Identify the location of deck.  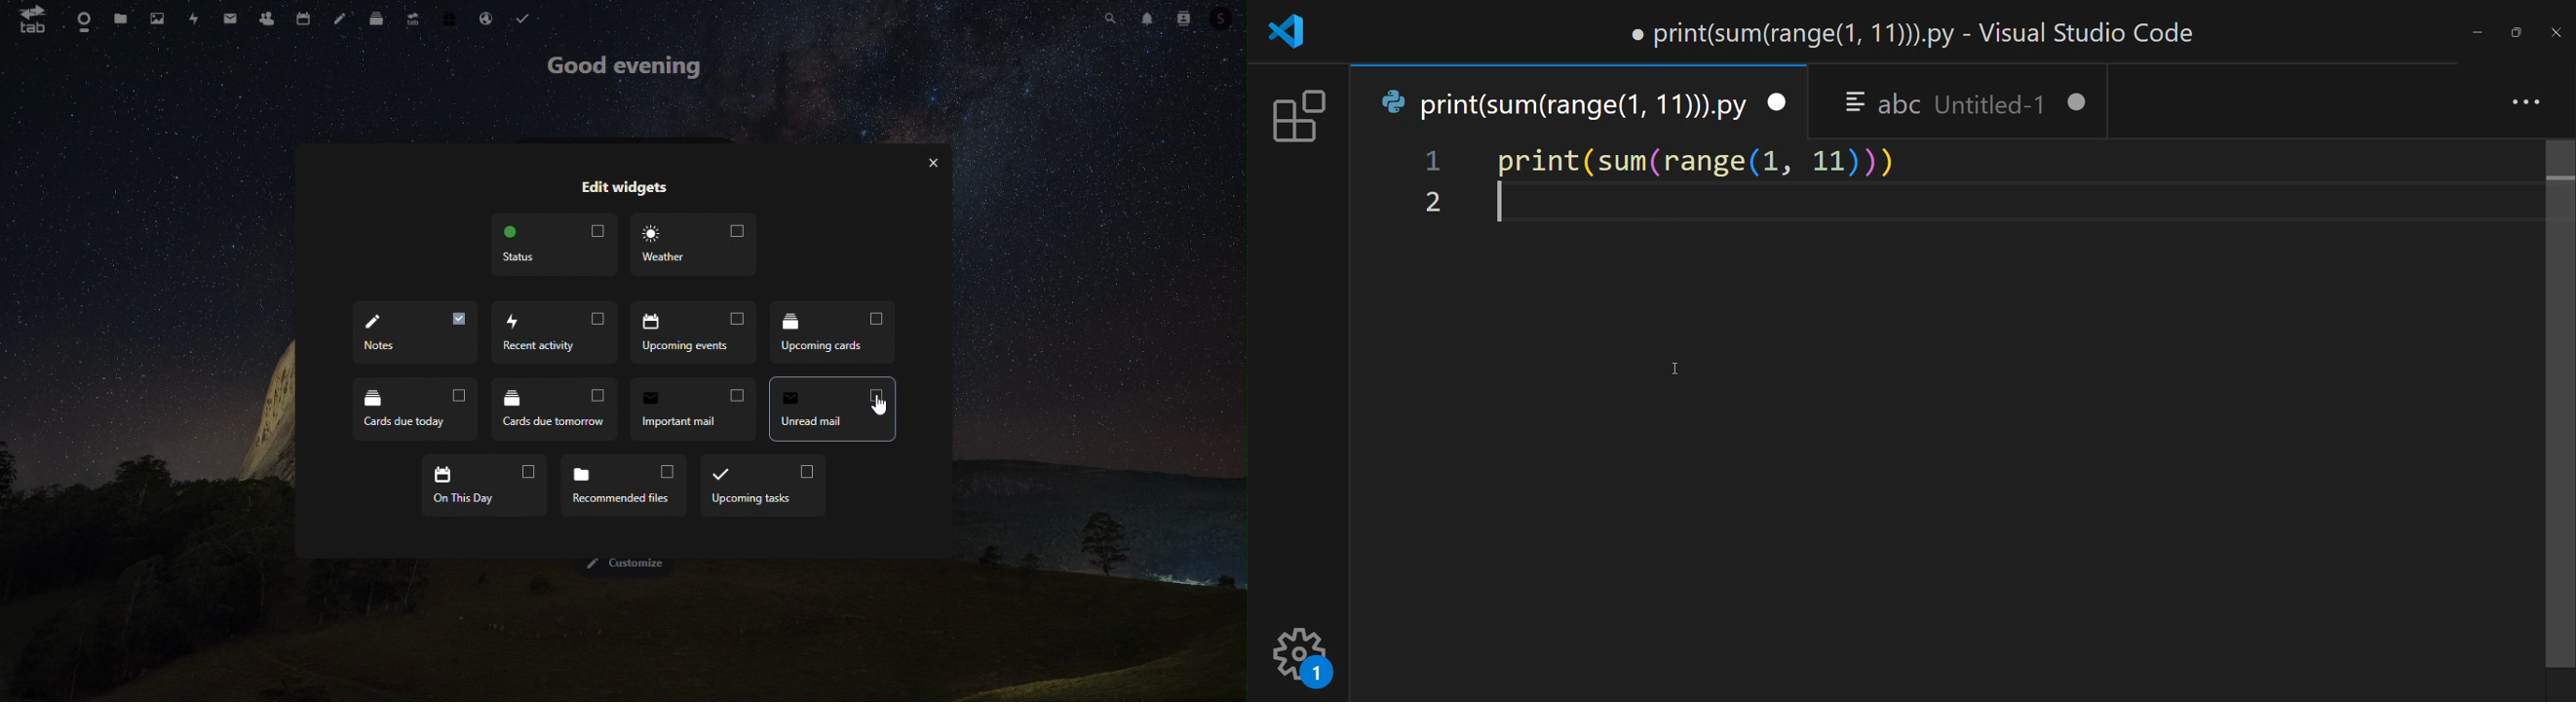
(376, 20).